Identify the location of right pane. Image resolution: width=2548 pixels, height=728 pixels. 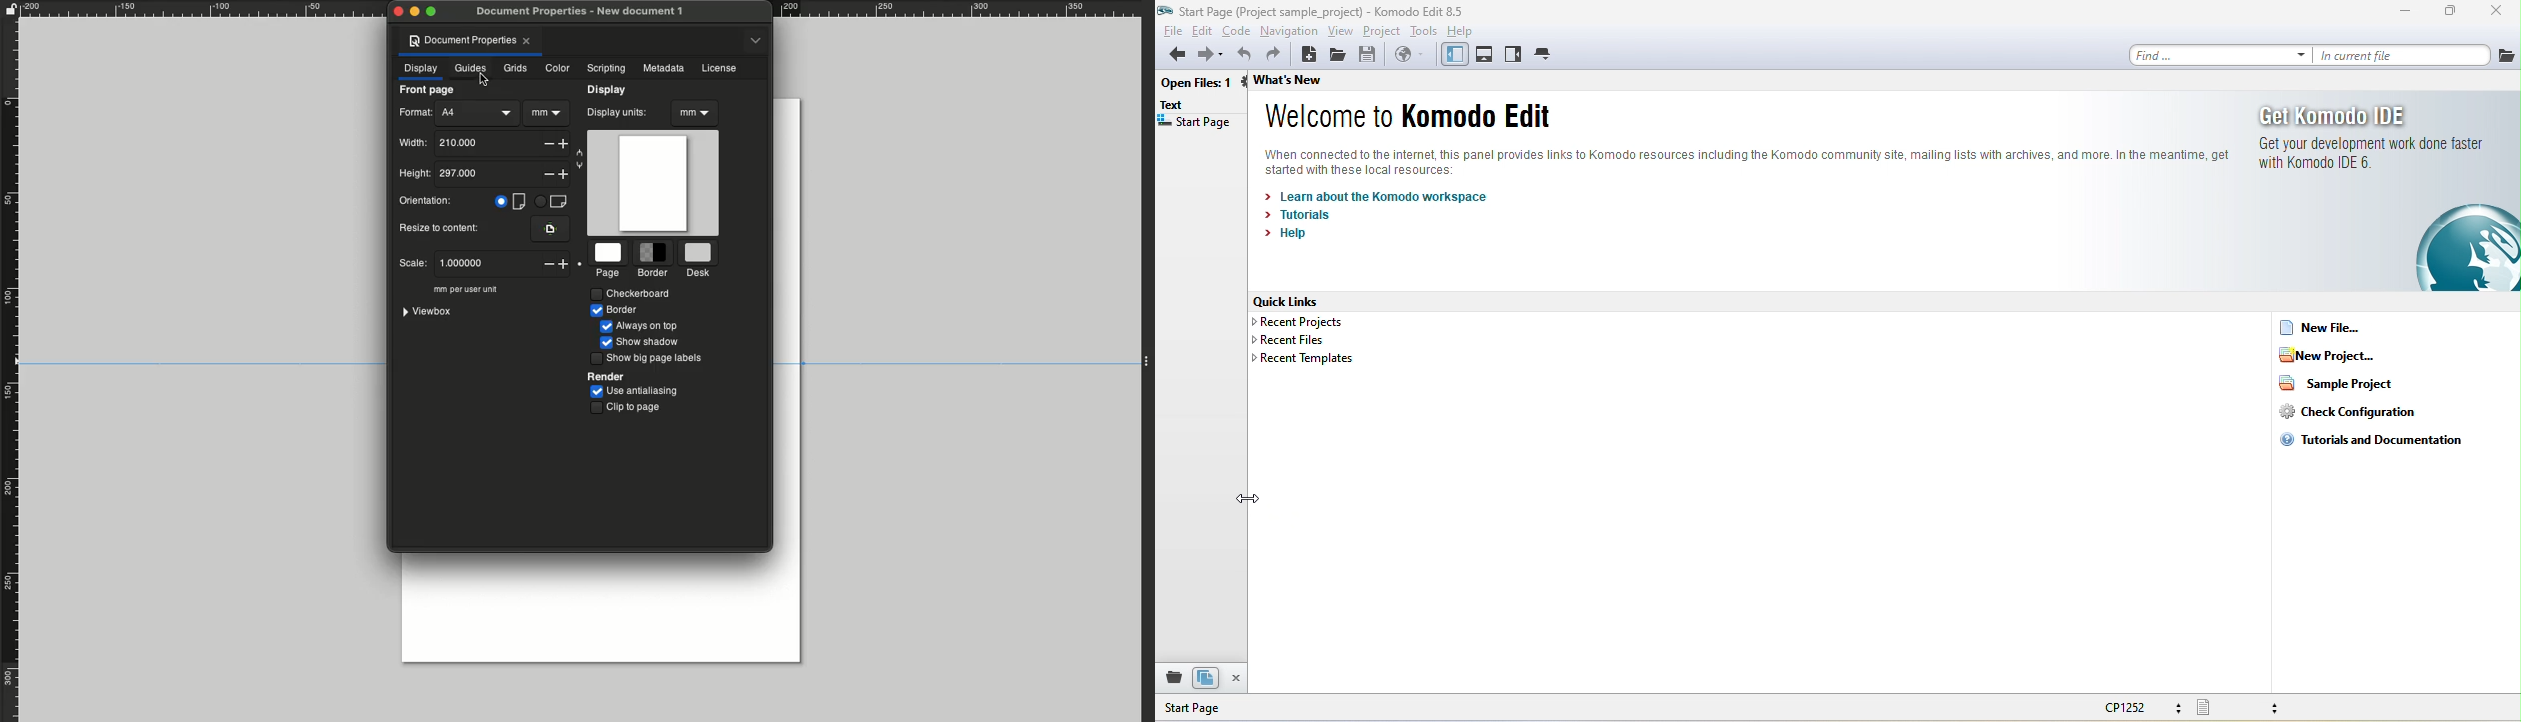
(1514, 57).